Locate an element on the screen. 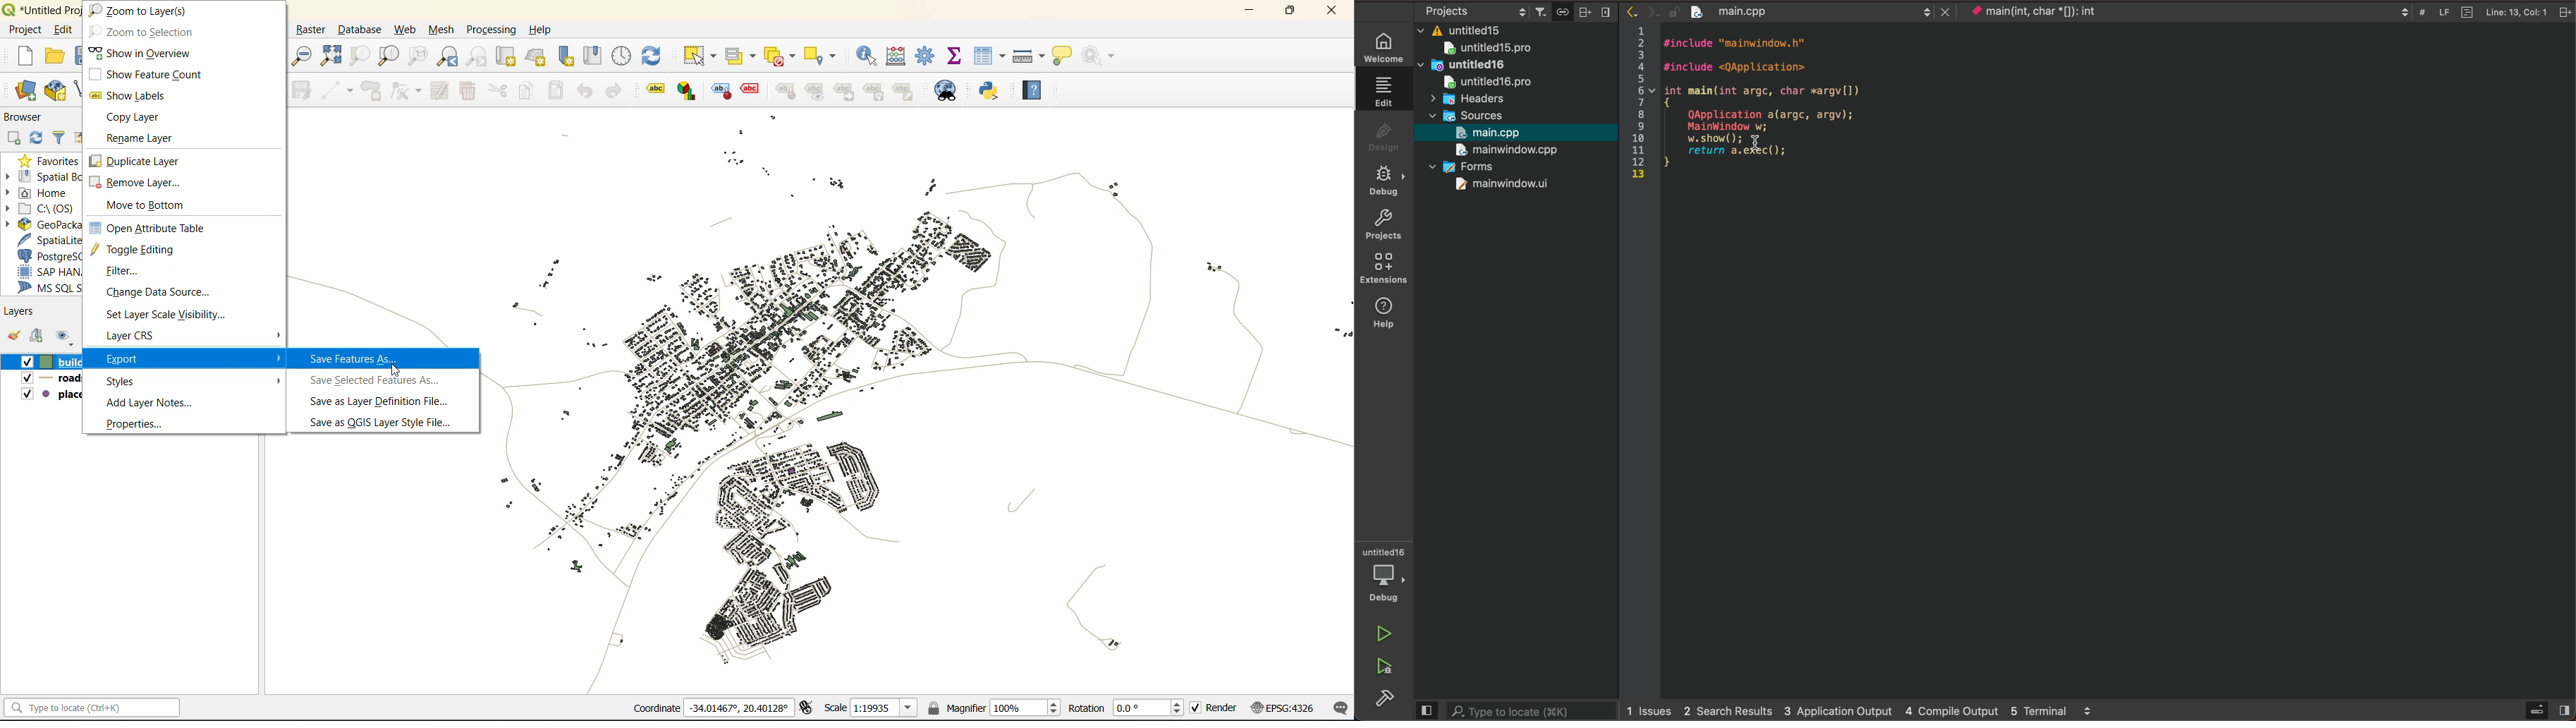 The width and height of the screenshot is (2576, 728). projects is located at coordinates (1383, 226).